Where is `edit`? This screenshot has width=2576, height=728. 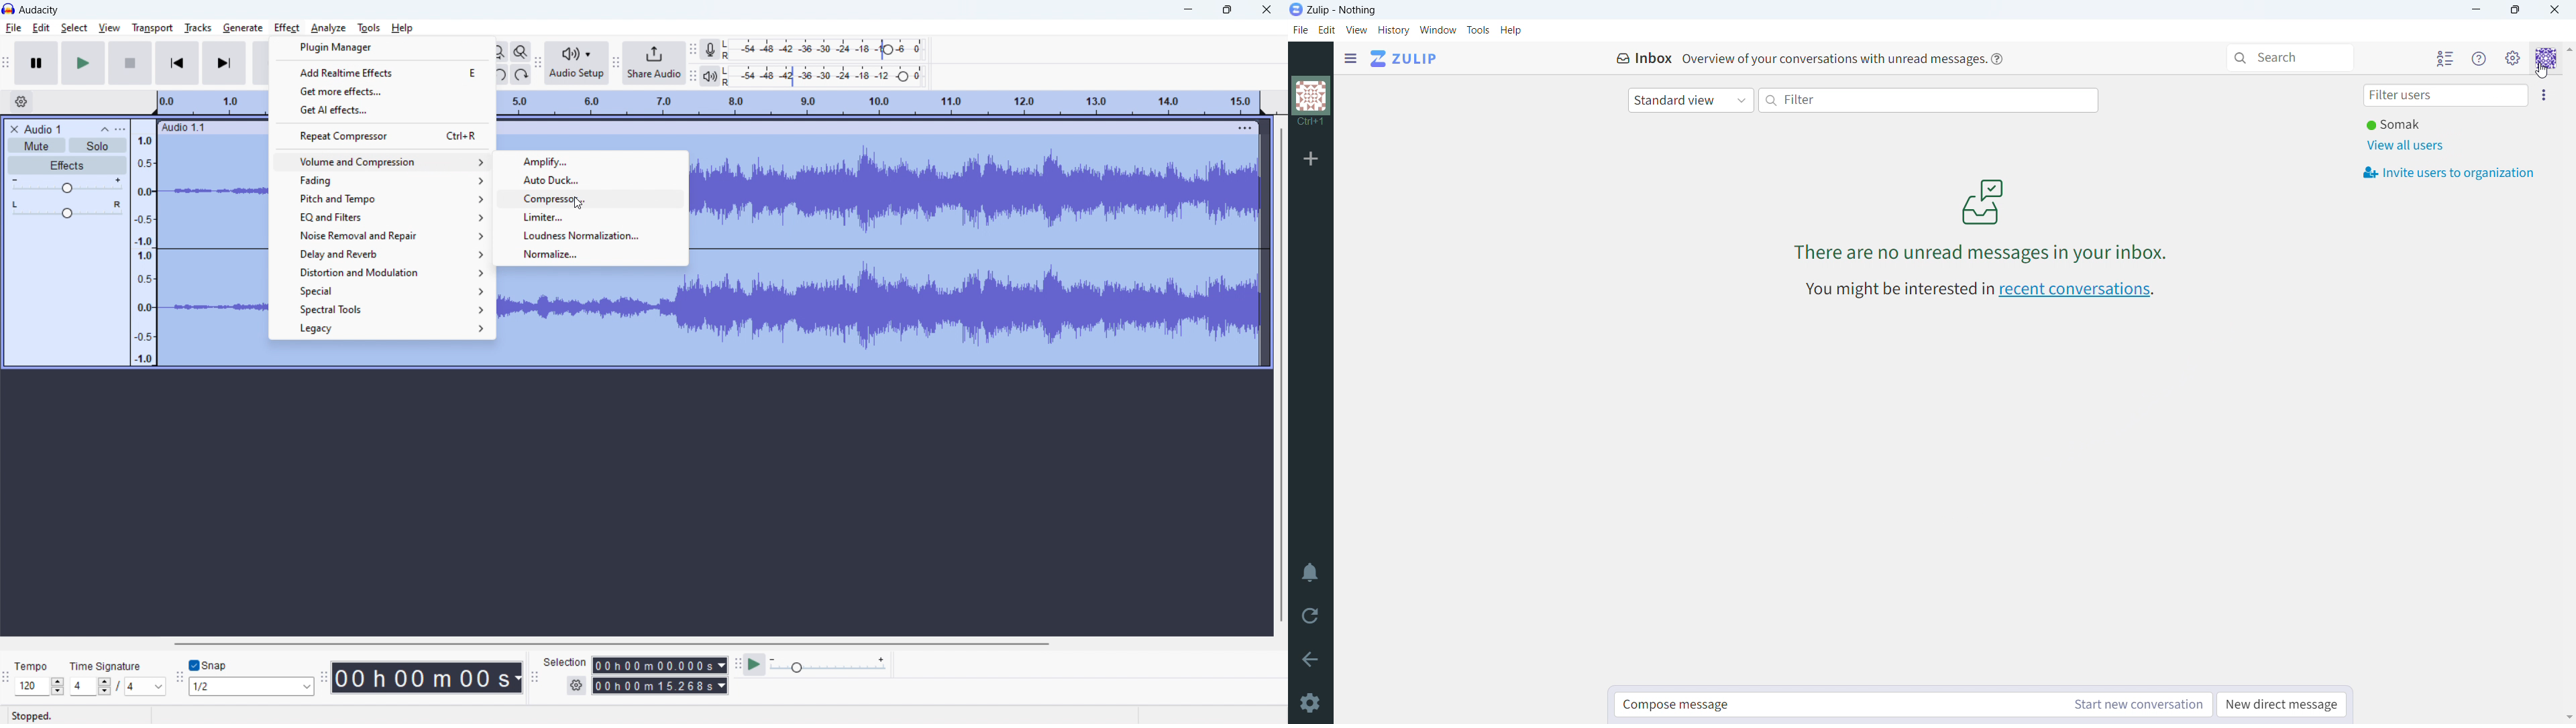
edit is located at coordinates (1326, 30).